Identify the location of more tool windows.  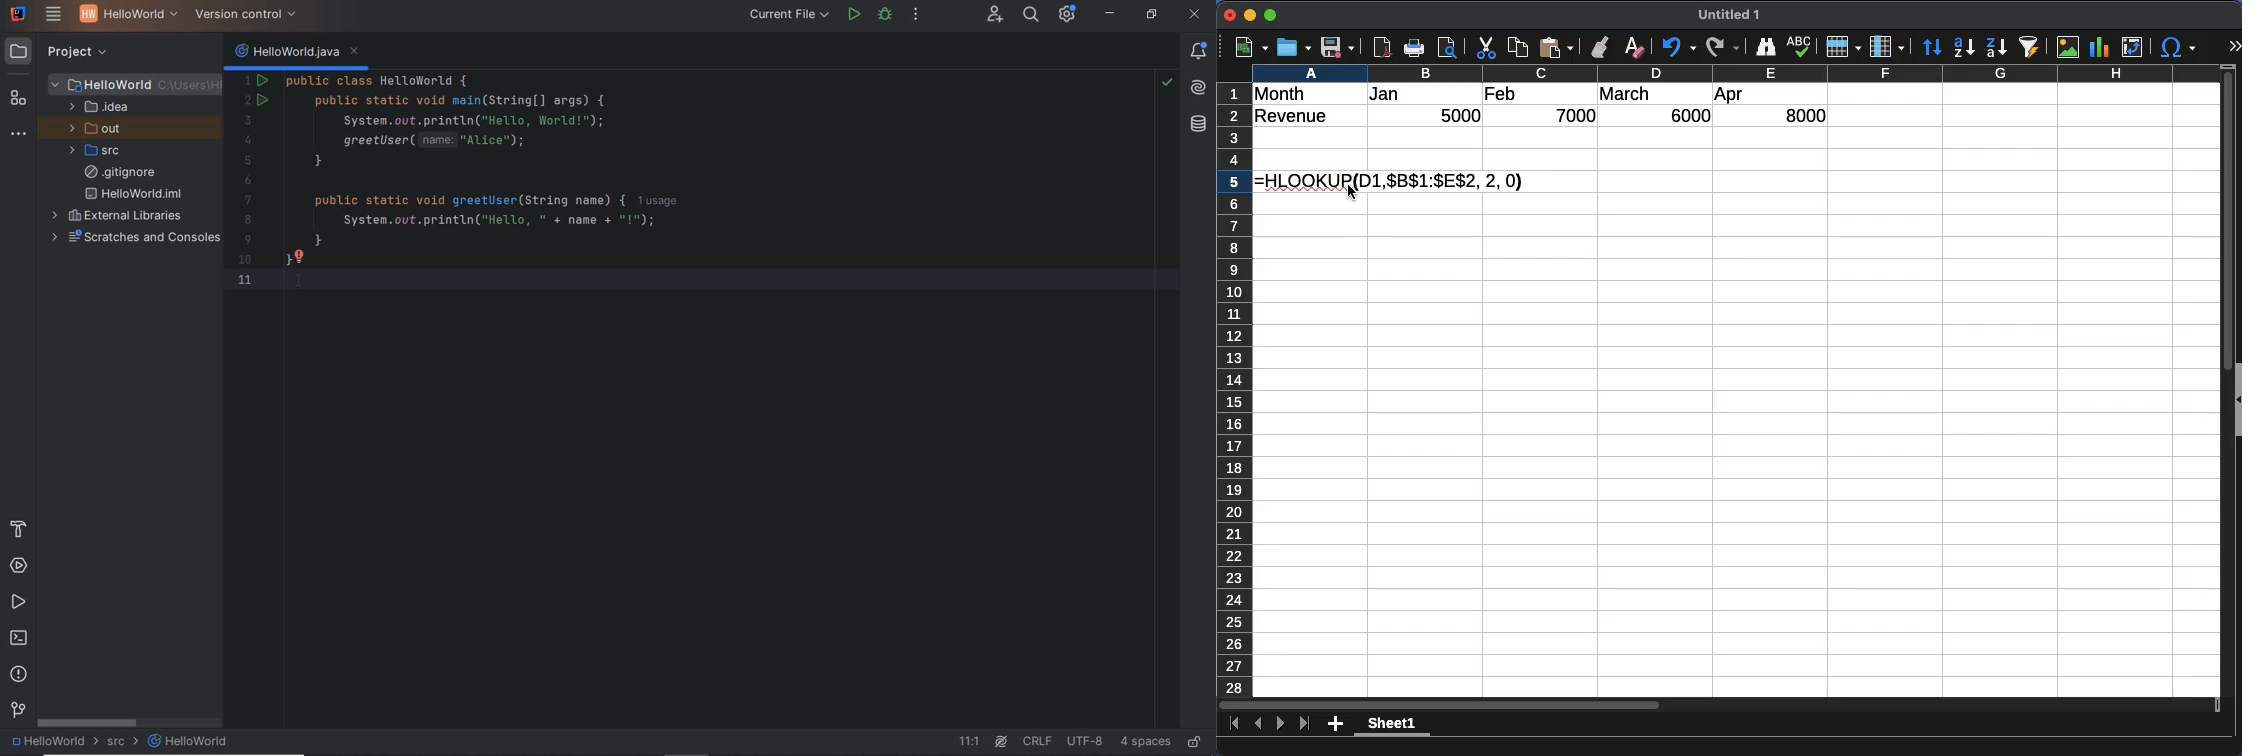
(20, 135).